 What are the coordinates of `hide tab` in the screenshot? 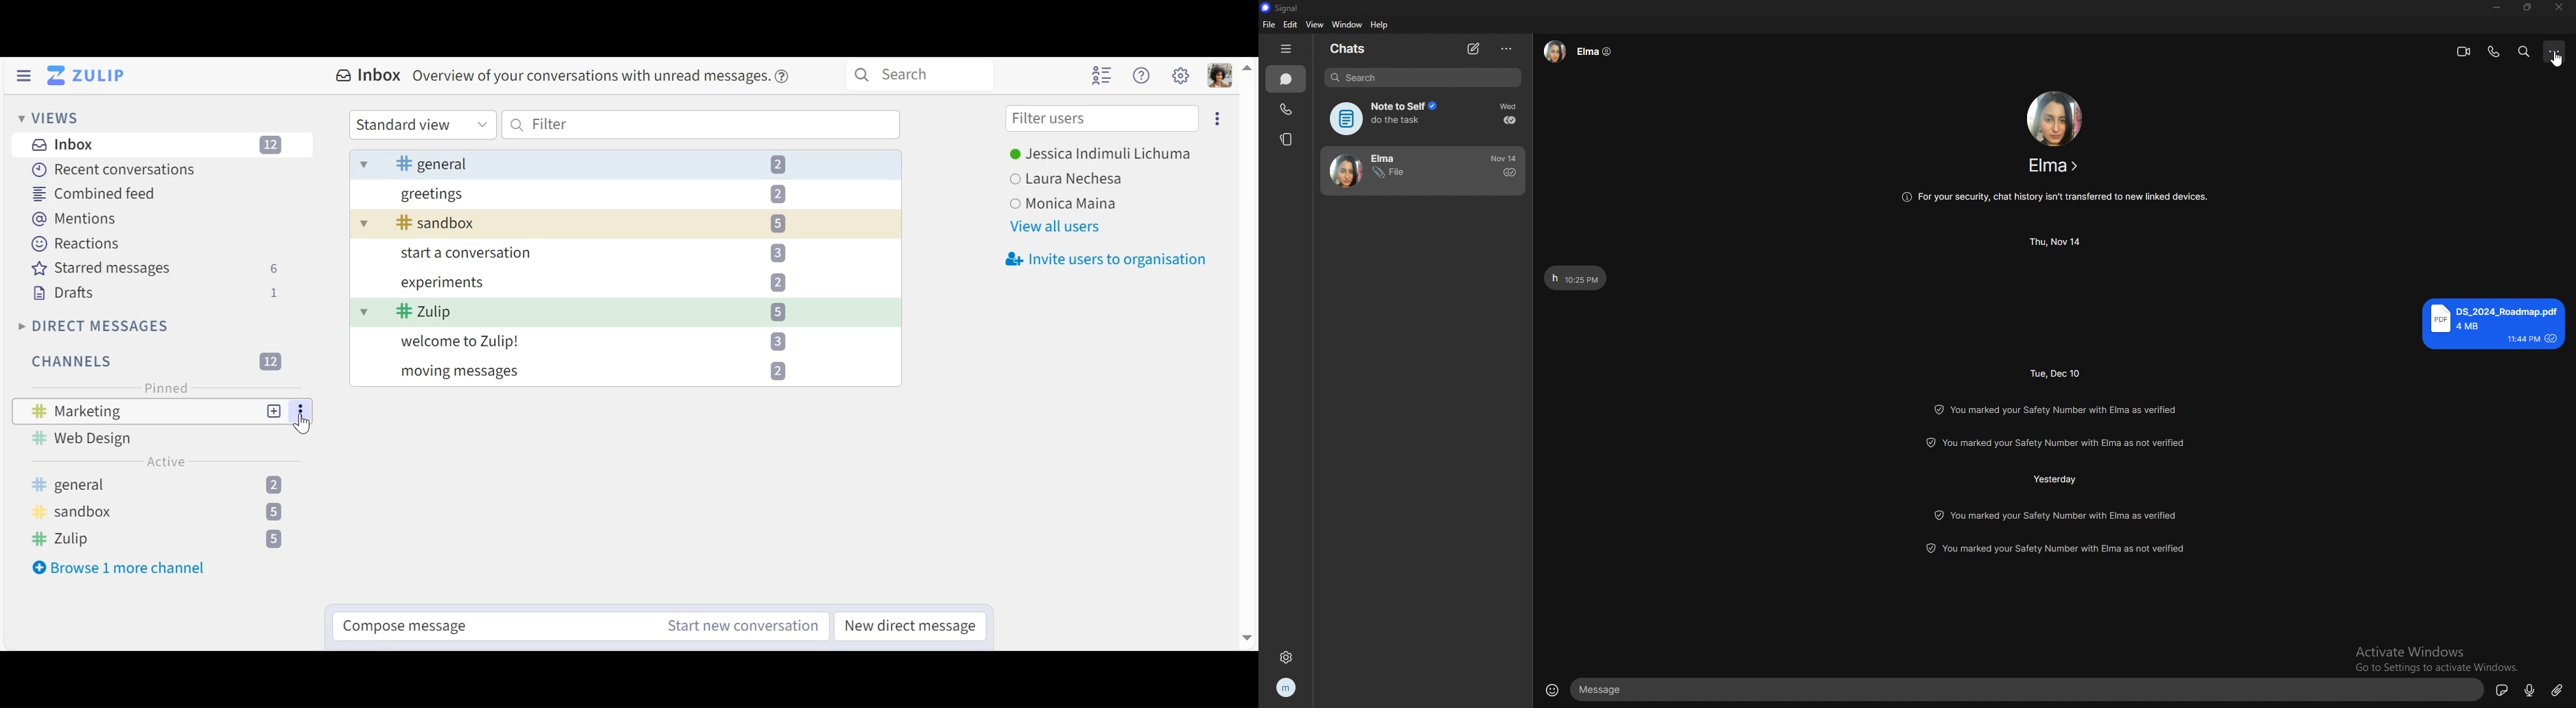 It's located at (1285, 49).